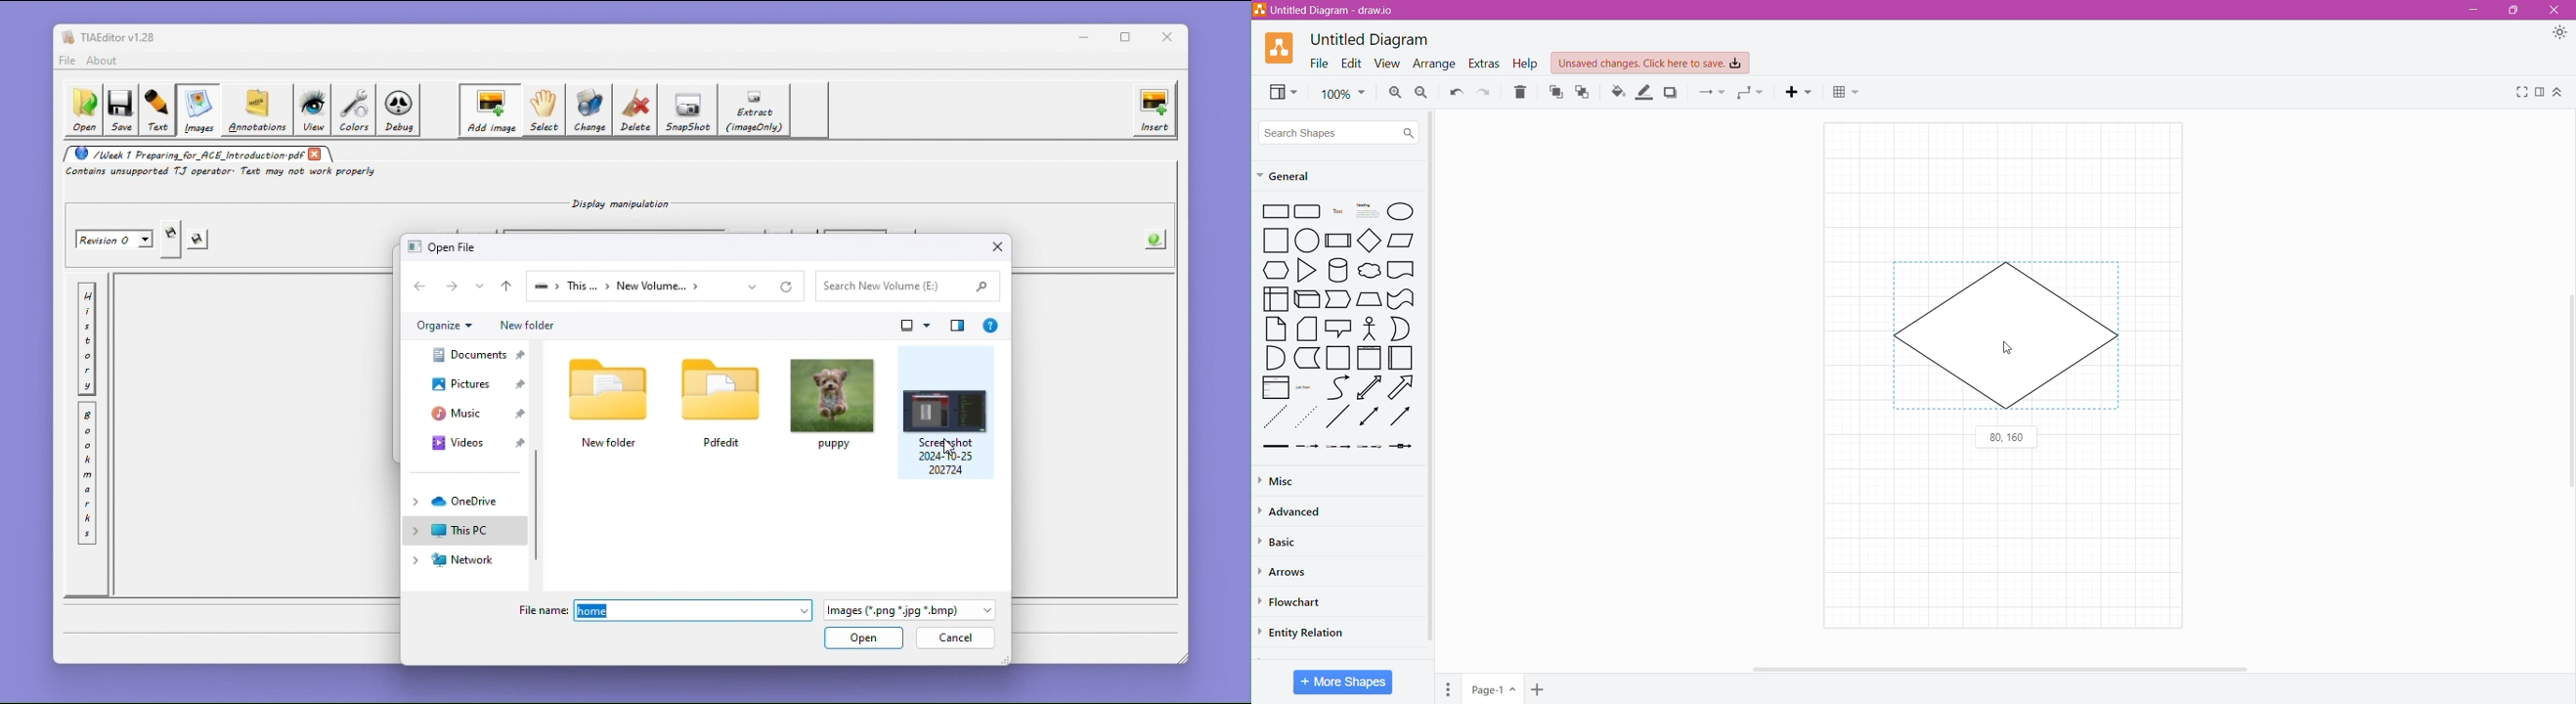  Describe the element at coordinates (1421, 93) in the screenshot. I see `Zoom Out` at that location.